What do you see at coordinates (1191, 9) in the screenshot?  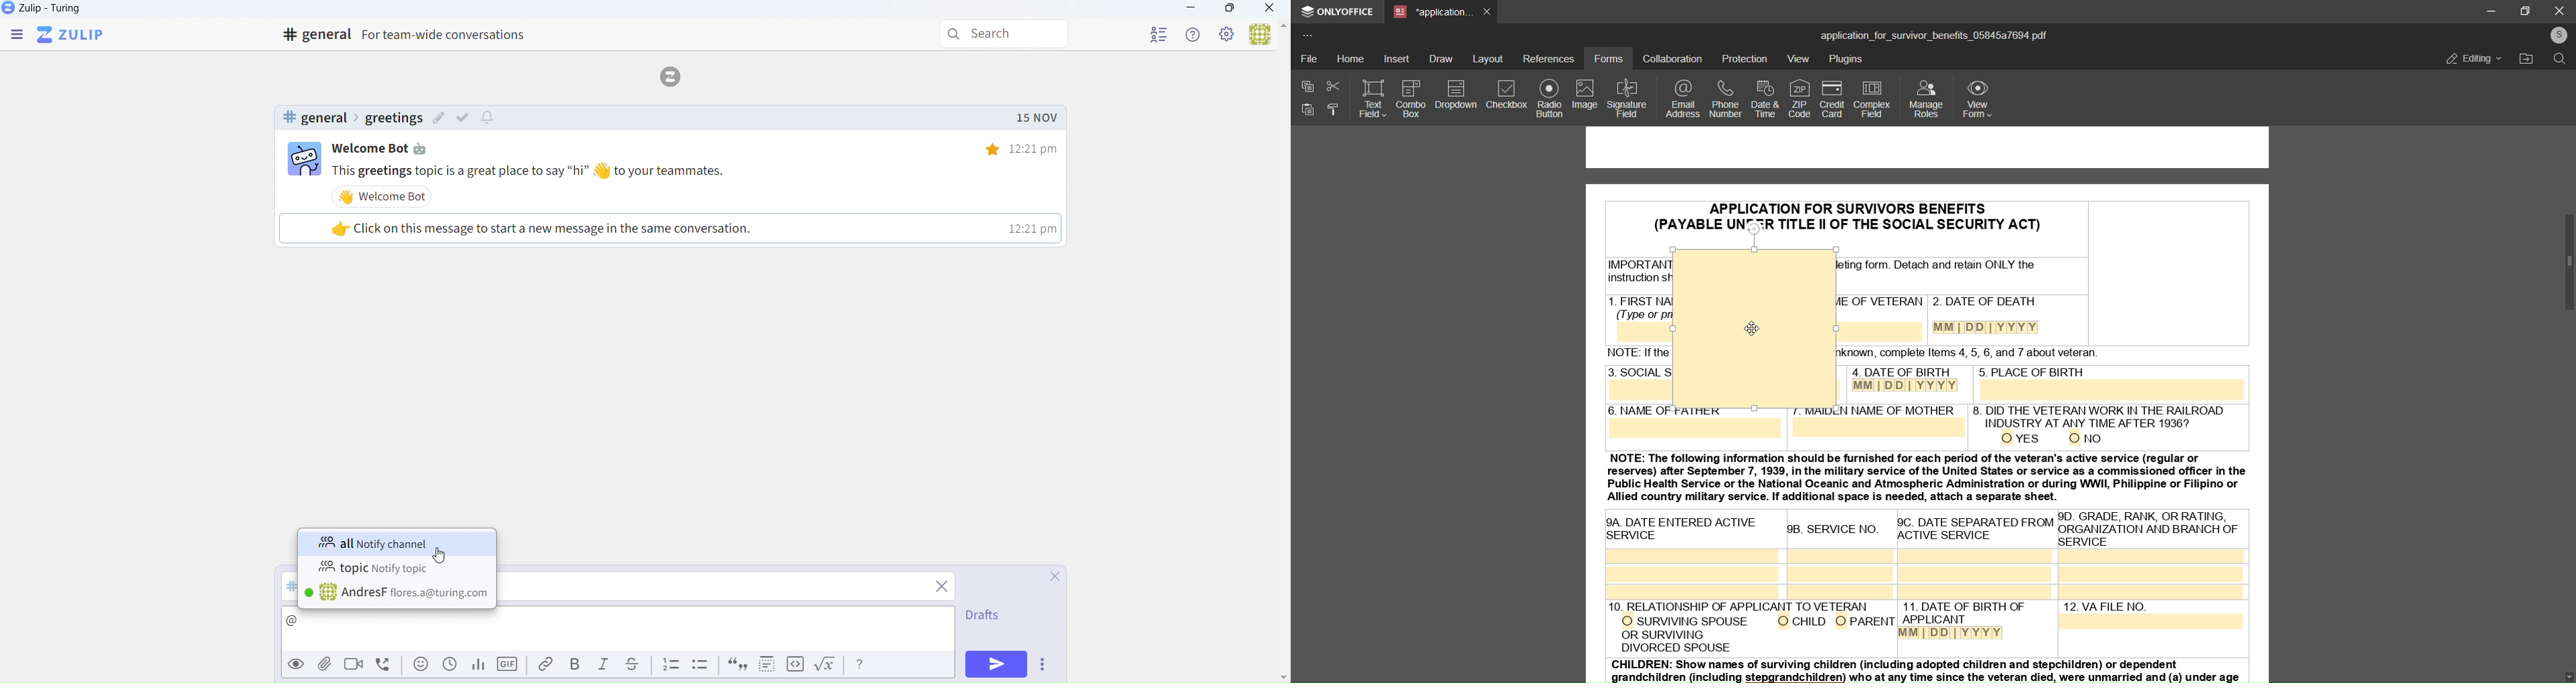 I see `Minimize` at bounding box center [1191, 9].